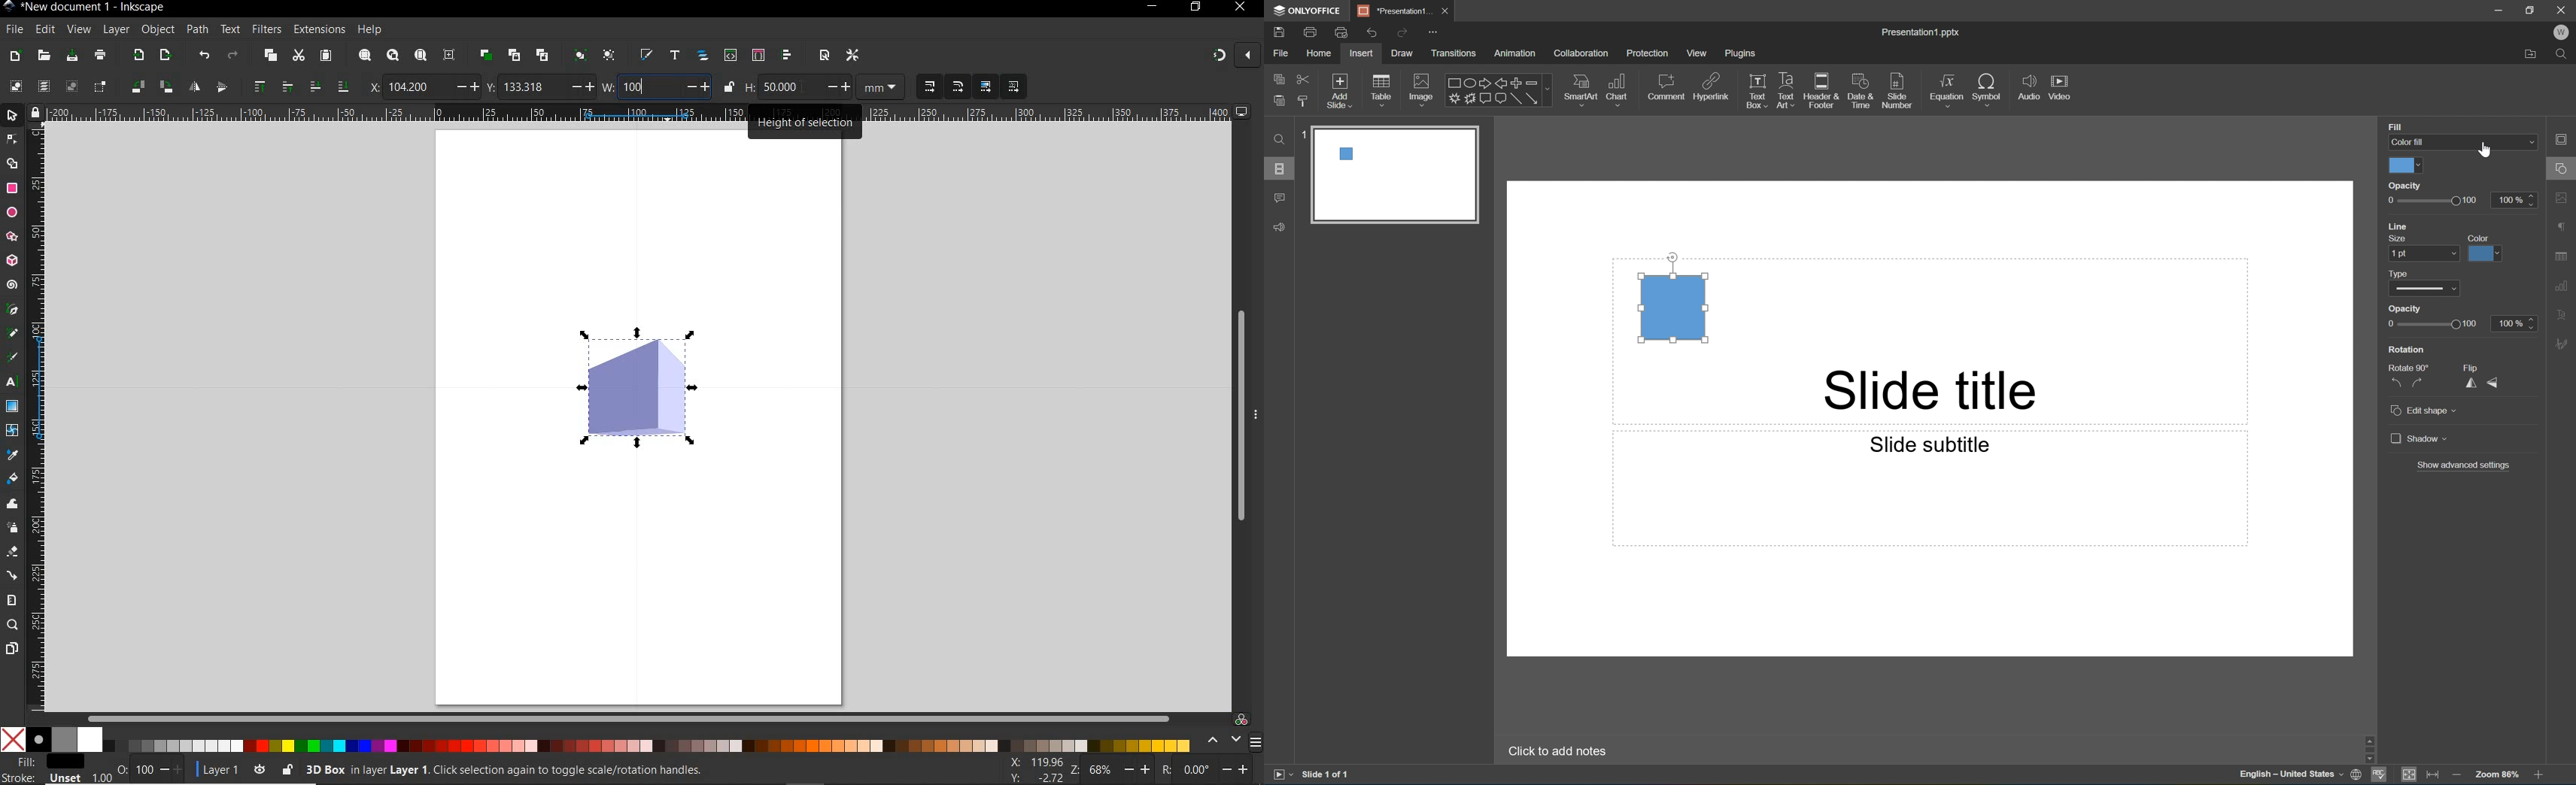  I want to click on move gradients, so click(986, 86).